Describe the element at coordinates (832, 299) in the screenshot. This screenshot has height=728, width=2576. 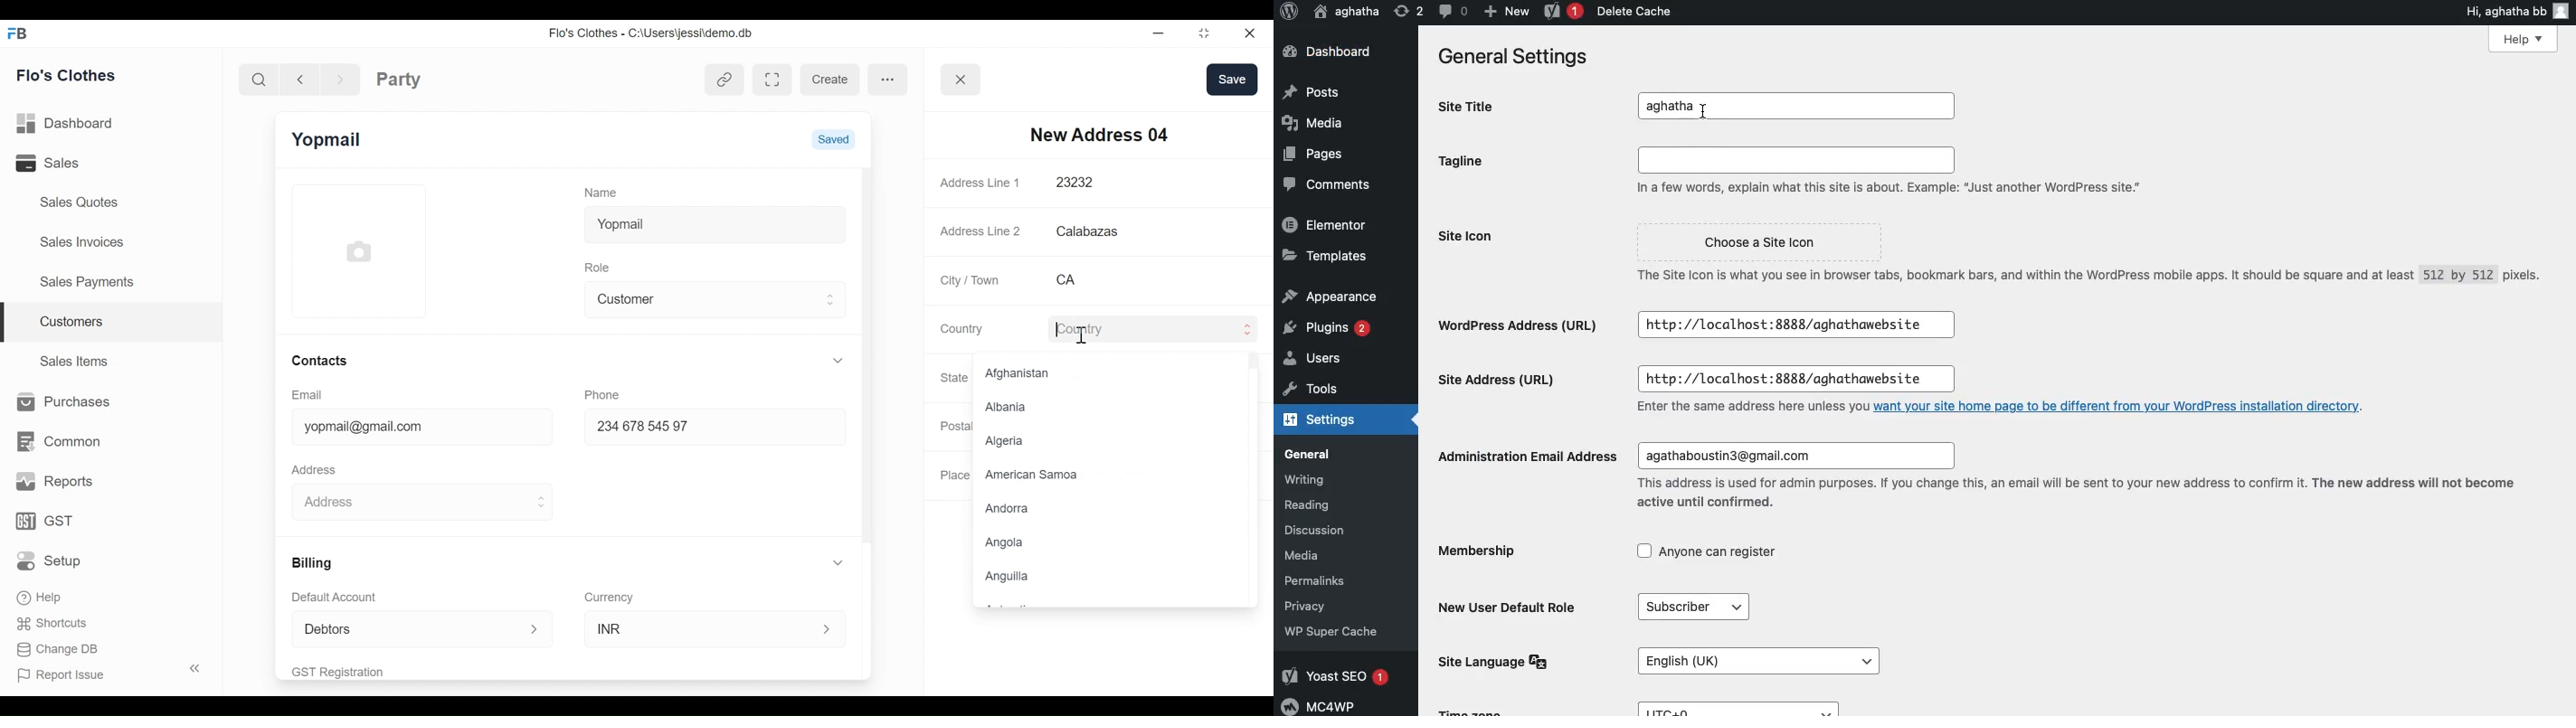
I see `Expand` at that location.